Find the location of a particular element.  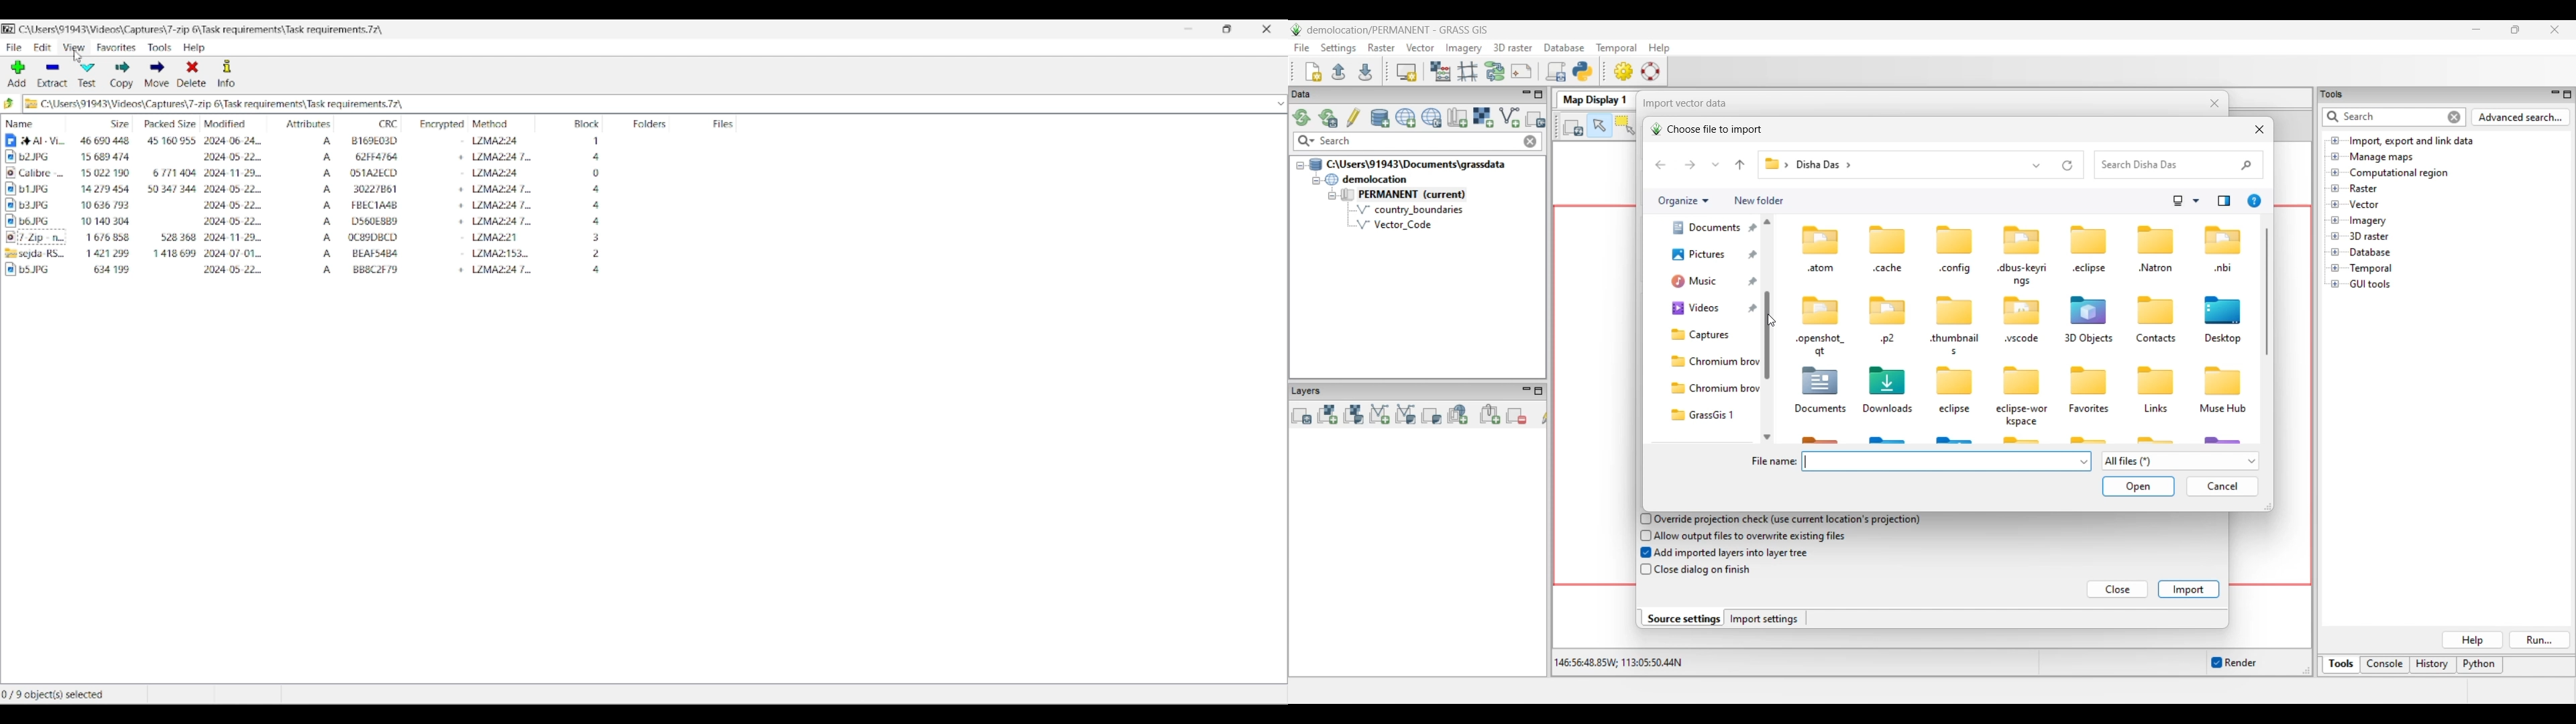

CRC column is located at coordinates (368, 123).